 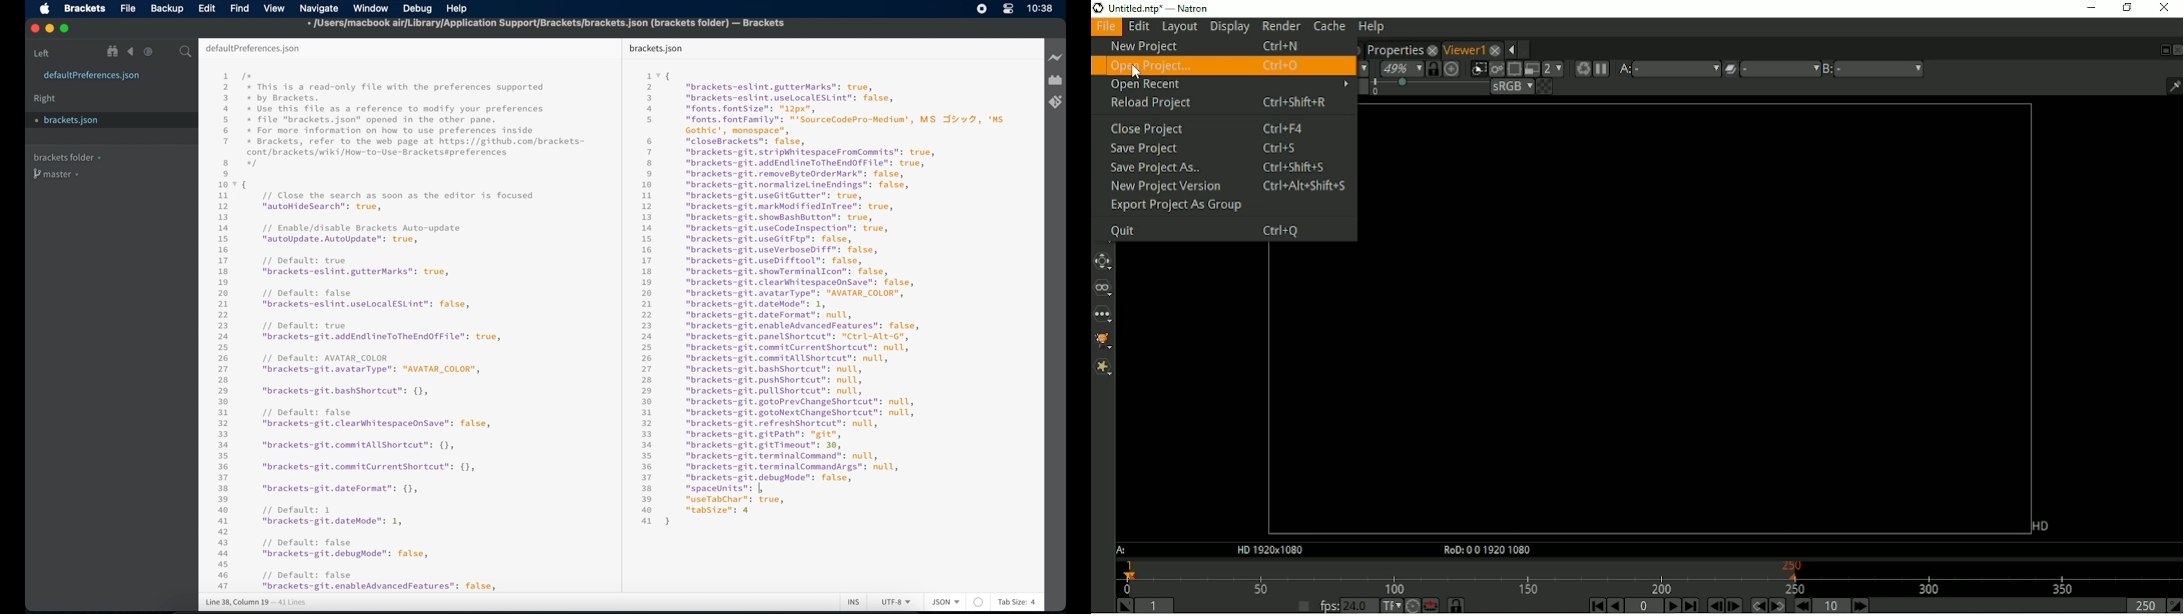 I want to click on brackets  git extension, so click(x=1056, y=102).